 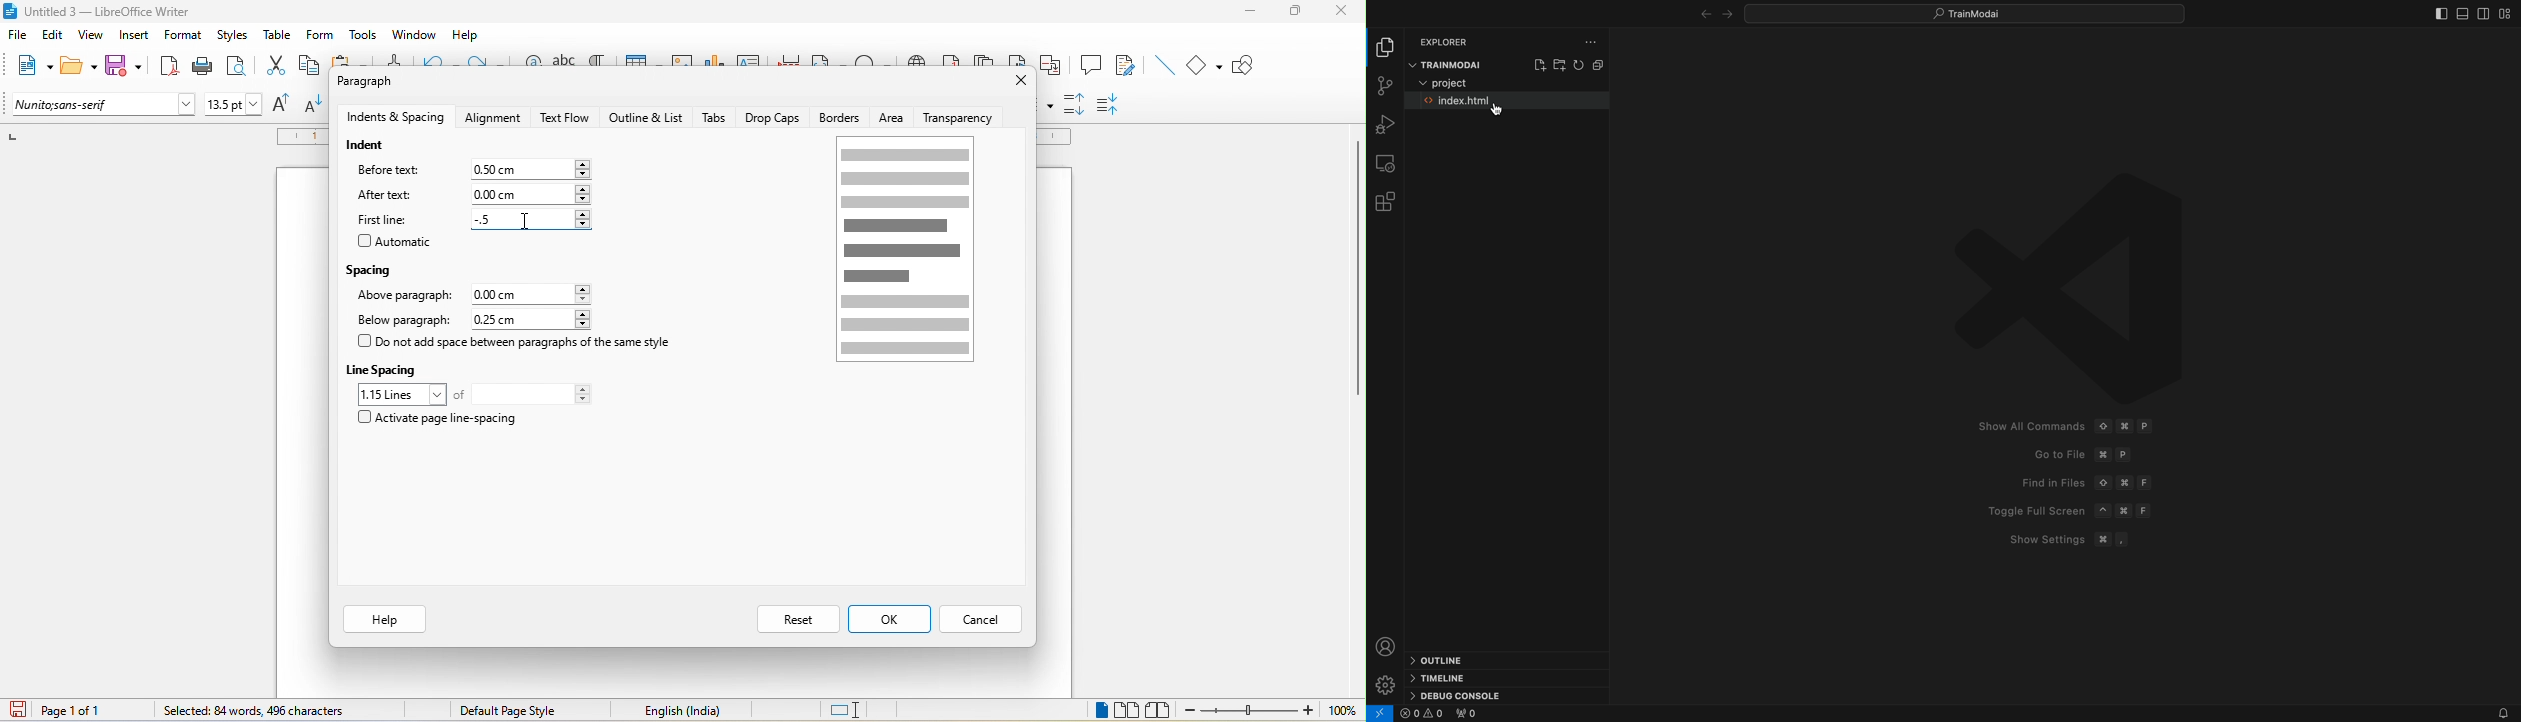 What do you see at coordinates (183, 37) in the screenshot?
I see `format` at bounding box center [183, 37].